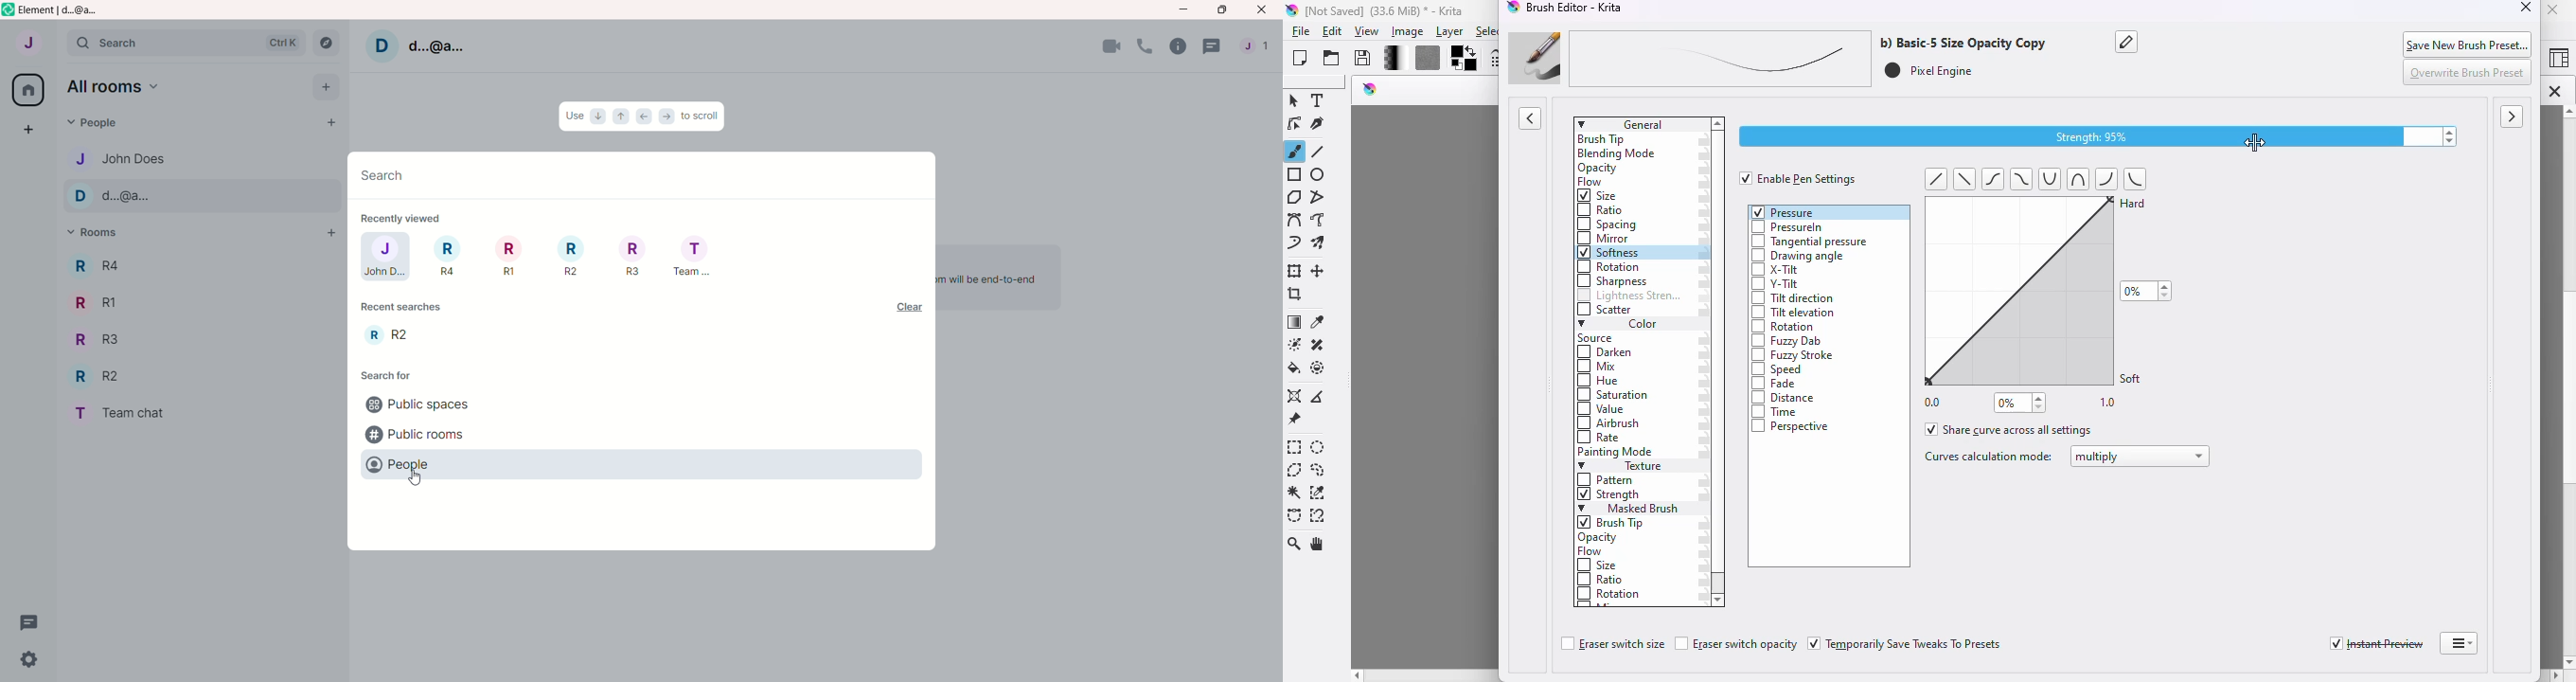  I want to click on instant preview, so click(2376, 644).